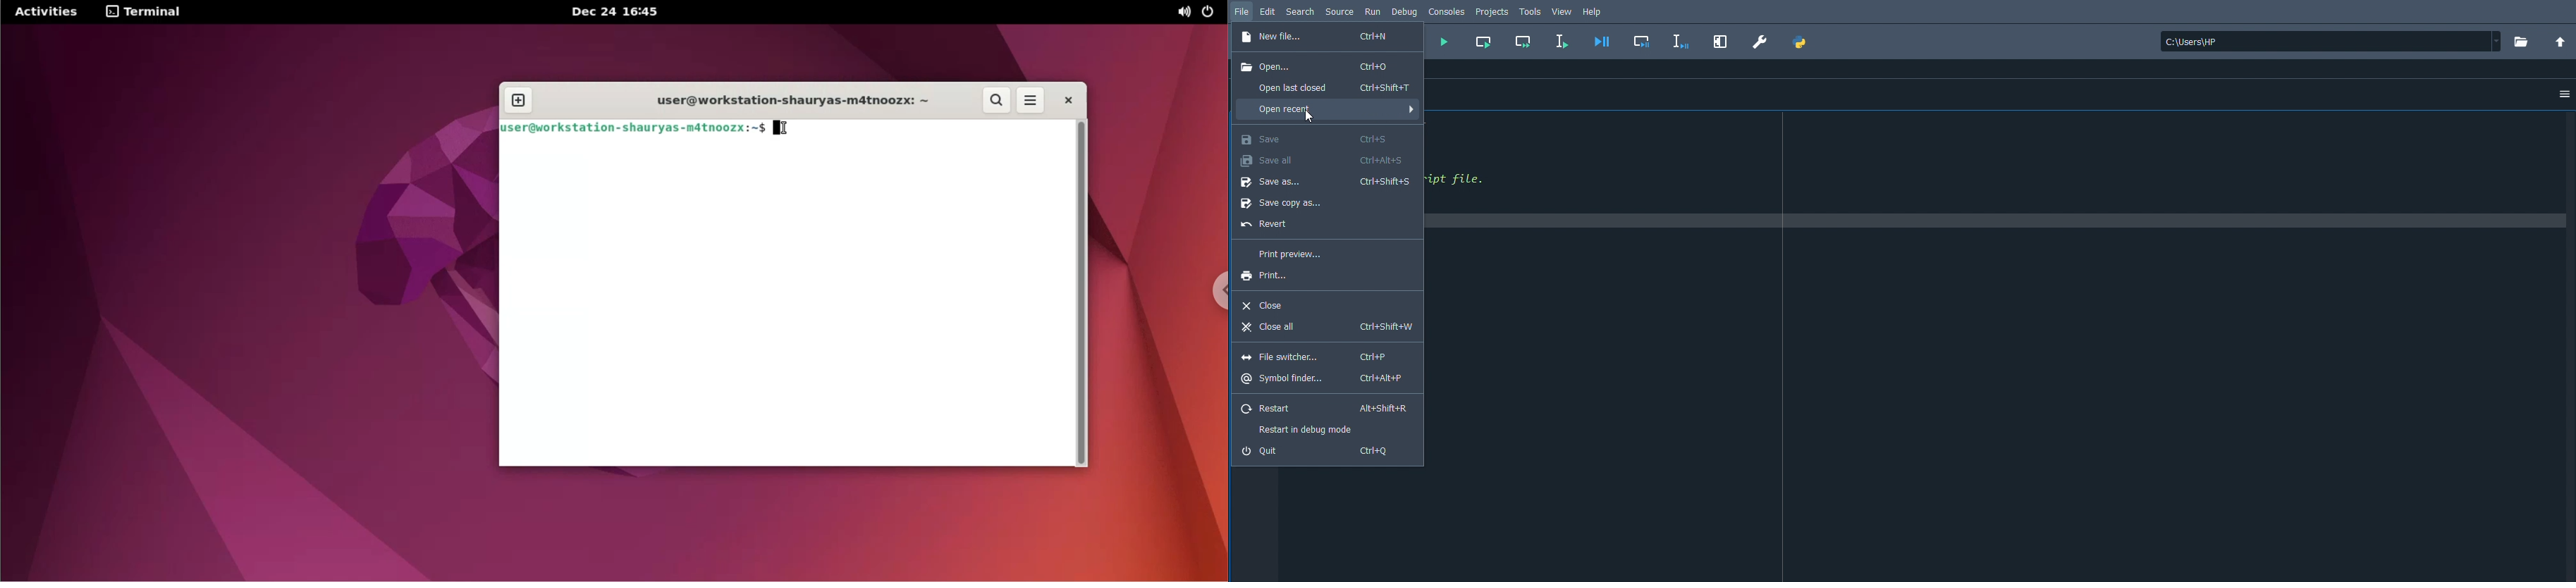 This screenshot has height=588, width=2576. I want to click on Options, so click(2565, 94).